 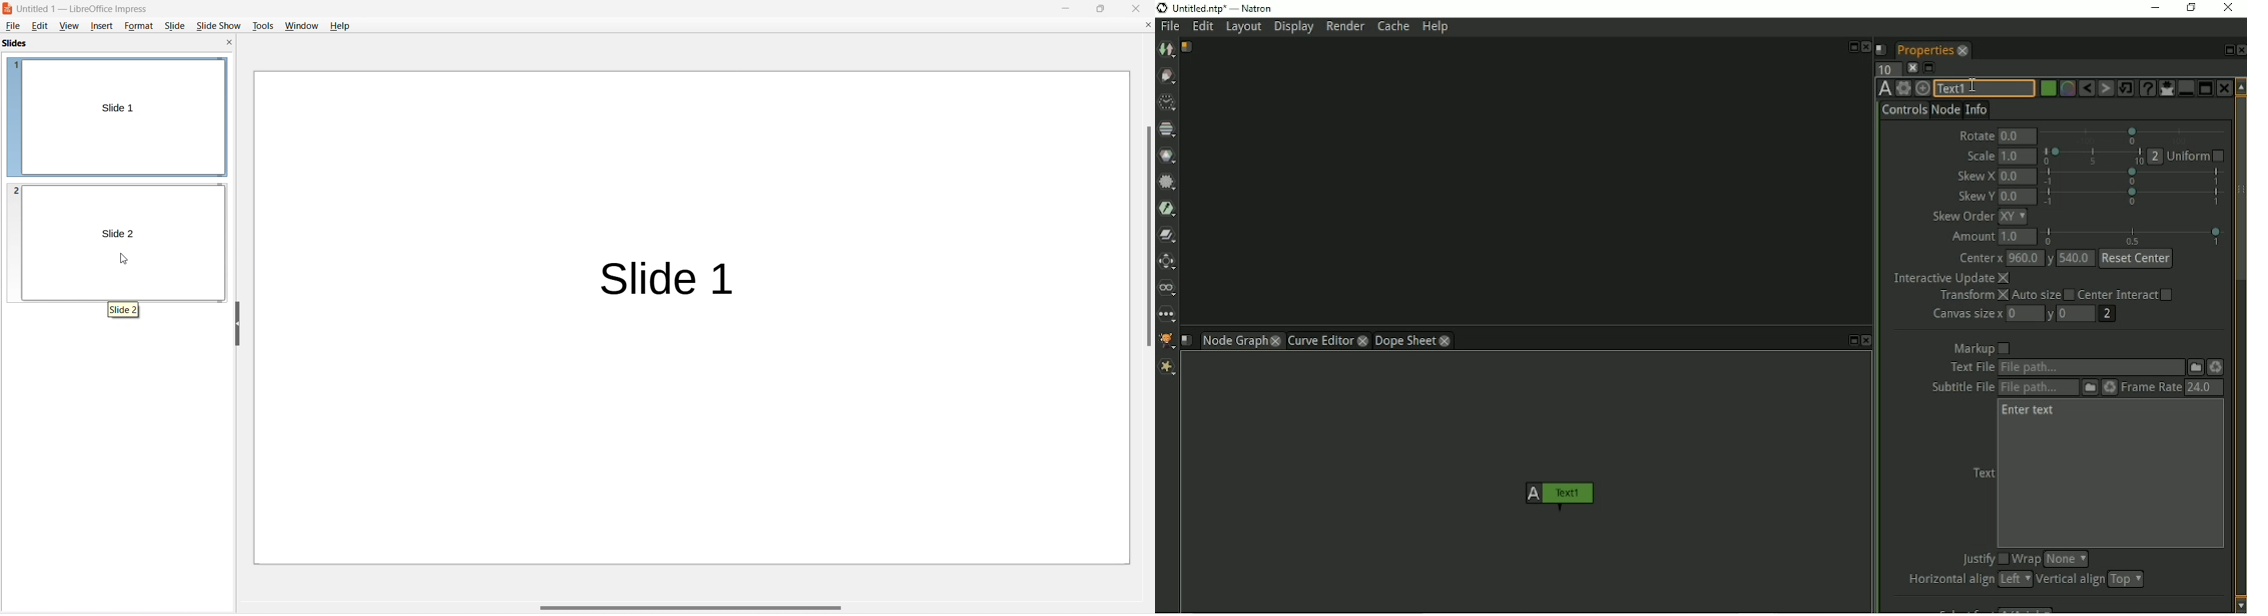 I want to click on selection bar, so click(x=2133, y=236).